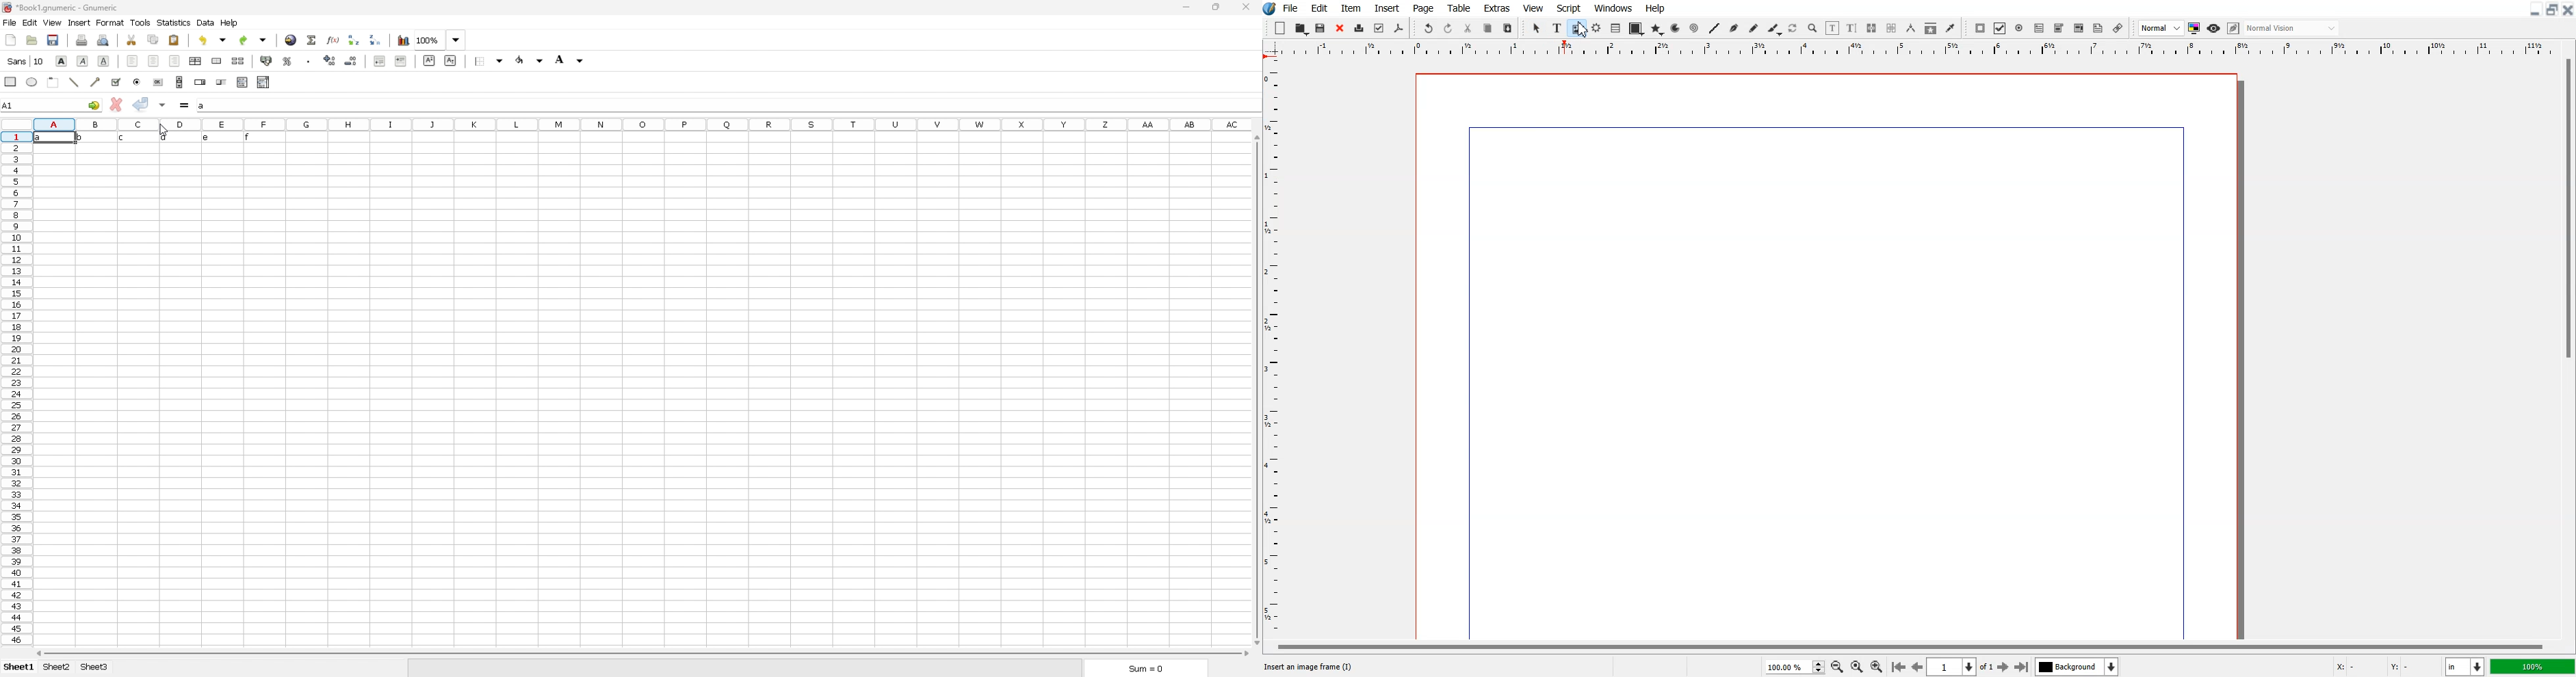 The width and height of the screenshot is (2576, 700). Describe the element at coordinates (1424, 8) in the screenshot. I see `Page` at that location.